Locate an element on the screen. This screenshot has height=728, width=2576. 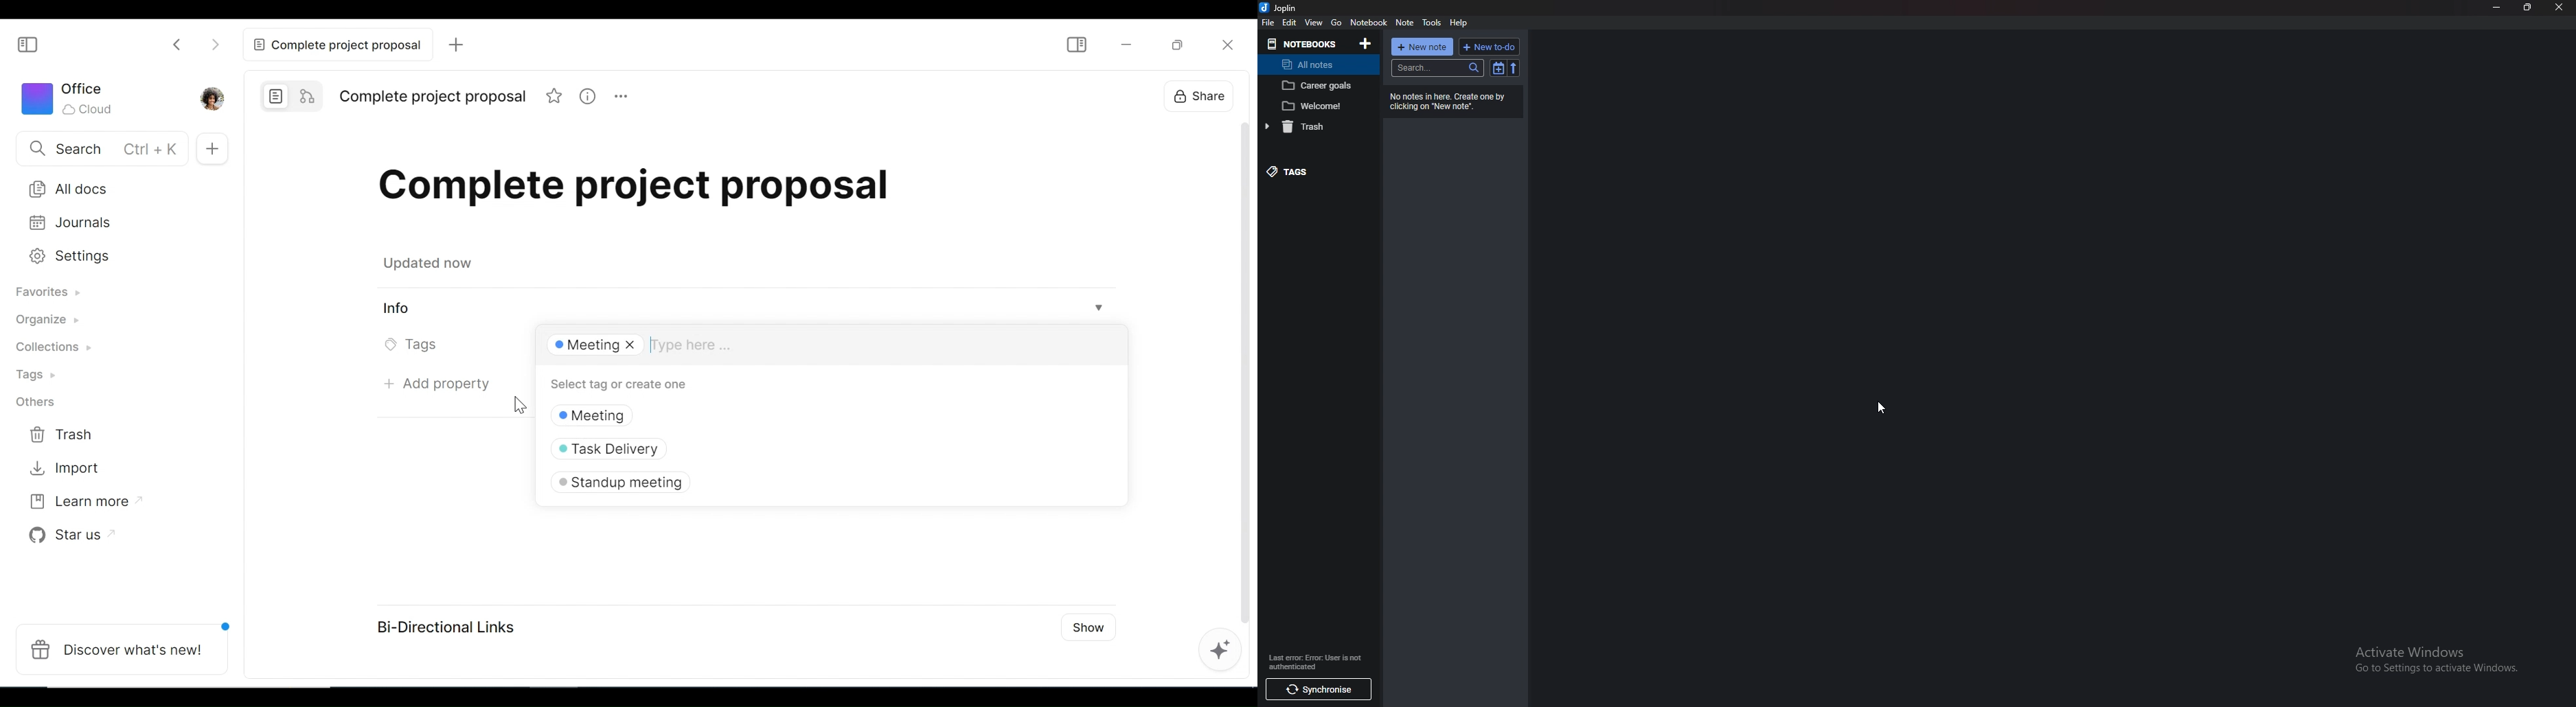
tags is located at coordinates (1321, 170).